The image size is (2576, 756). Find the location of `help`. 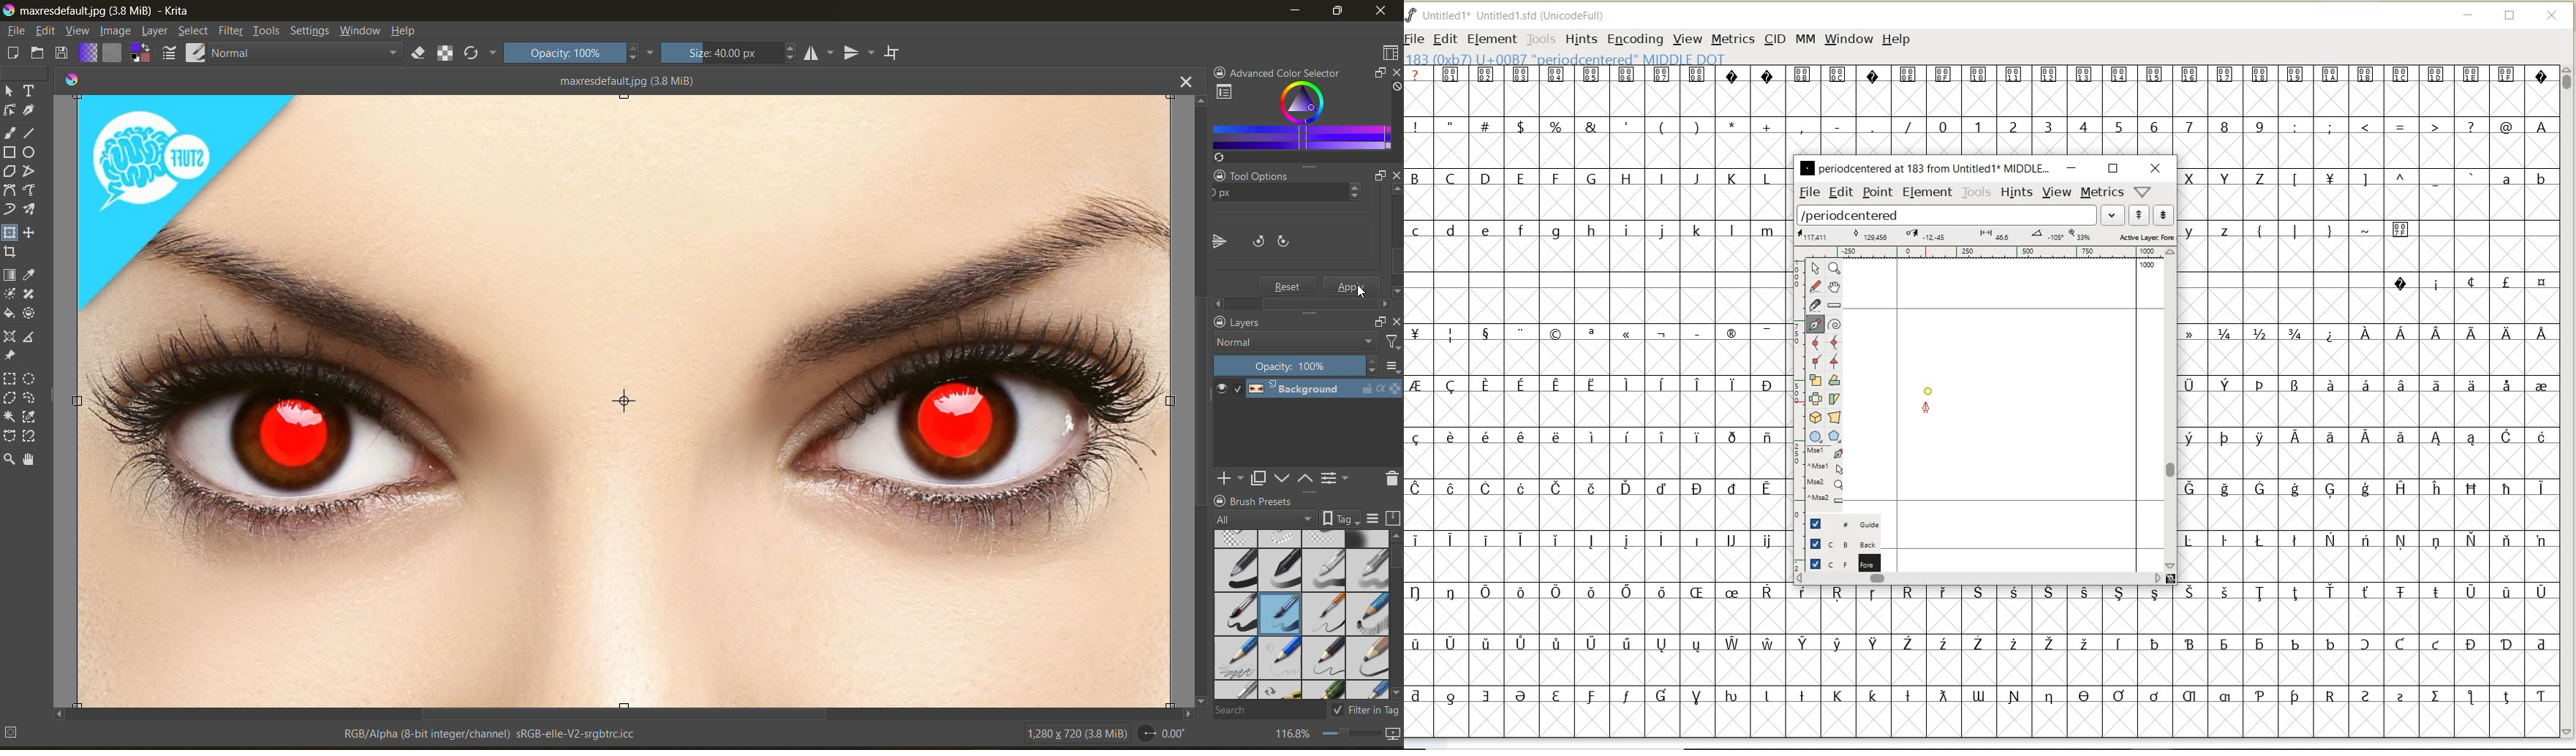

help is located at coordinates (407, 31).